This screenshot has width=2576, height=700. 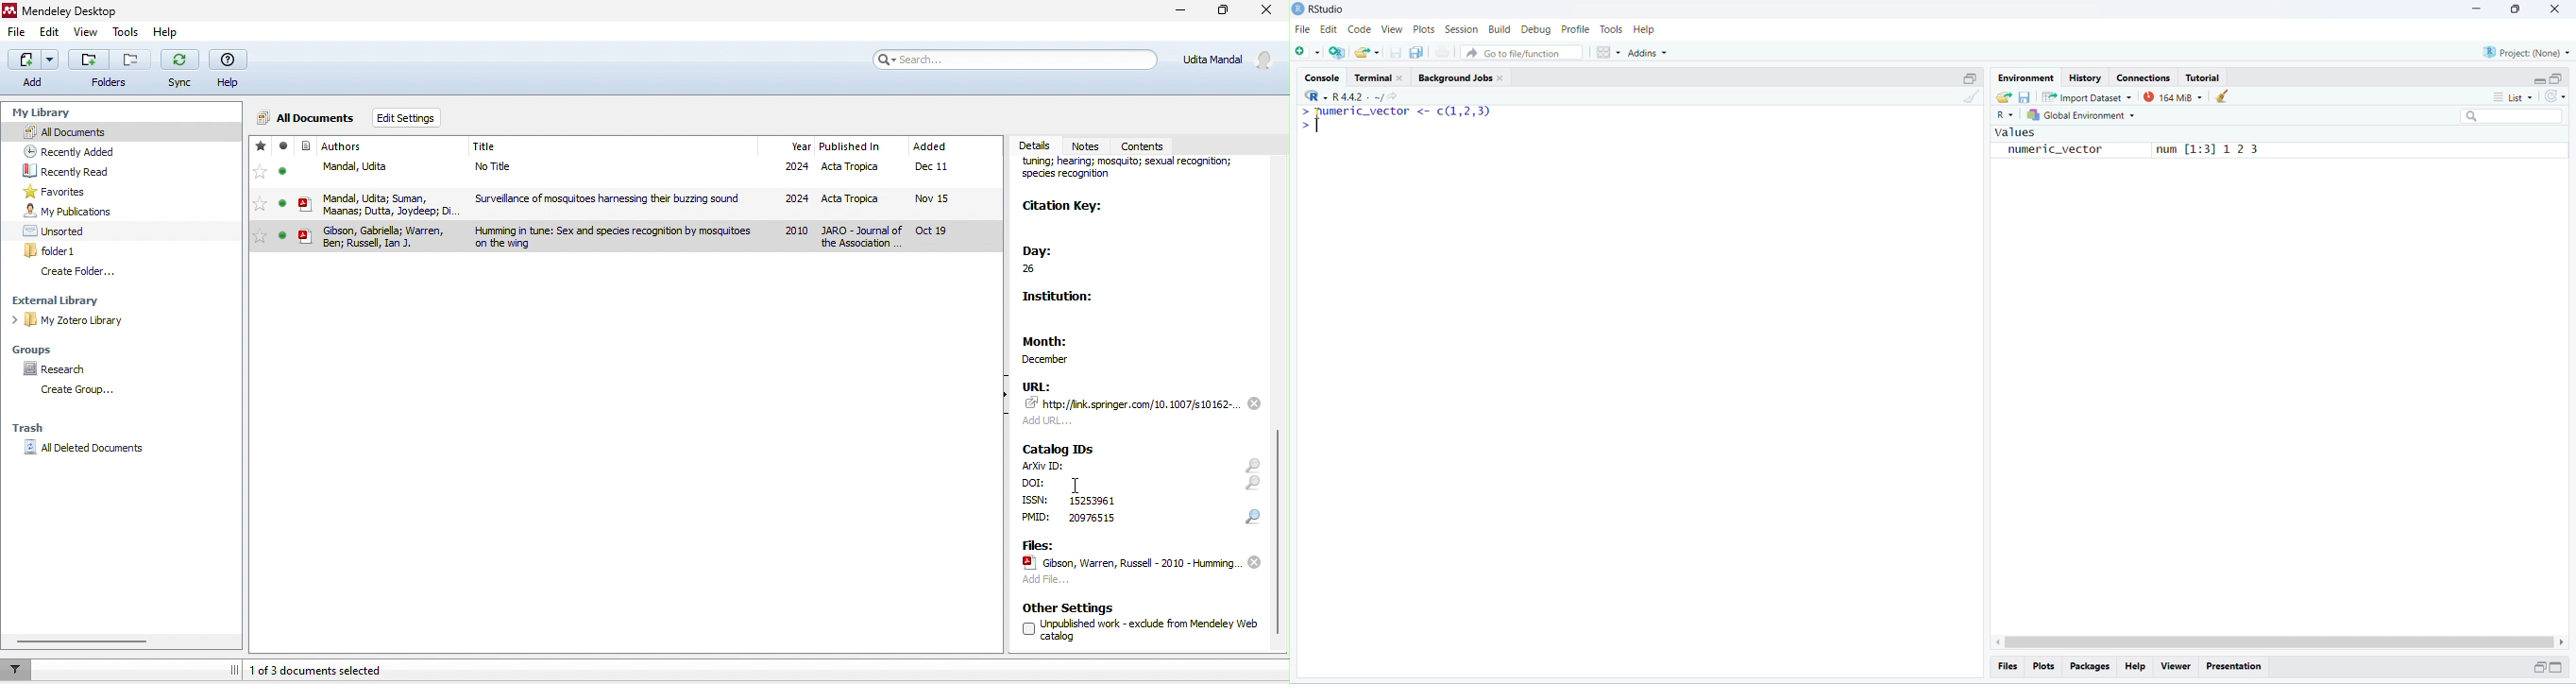 What do you see at coordinates (2047, 151) in the screenshot?
I see `numeric_vector` at bounding box center [2047, 151].